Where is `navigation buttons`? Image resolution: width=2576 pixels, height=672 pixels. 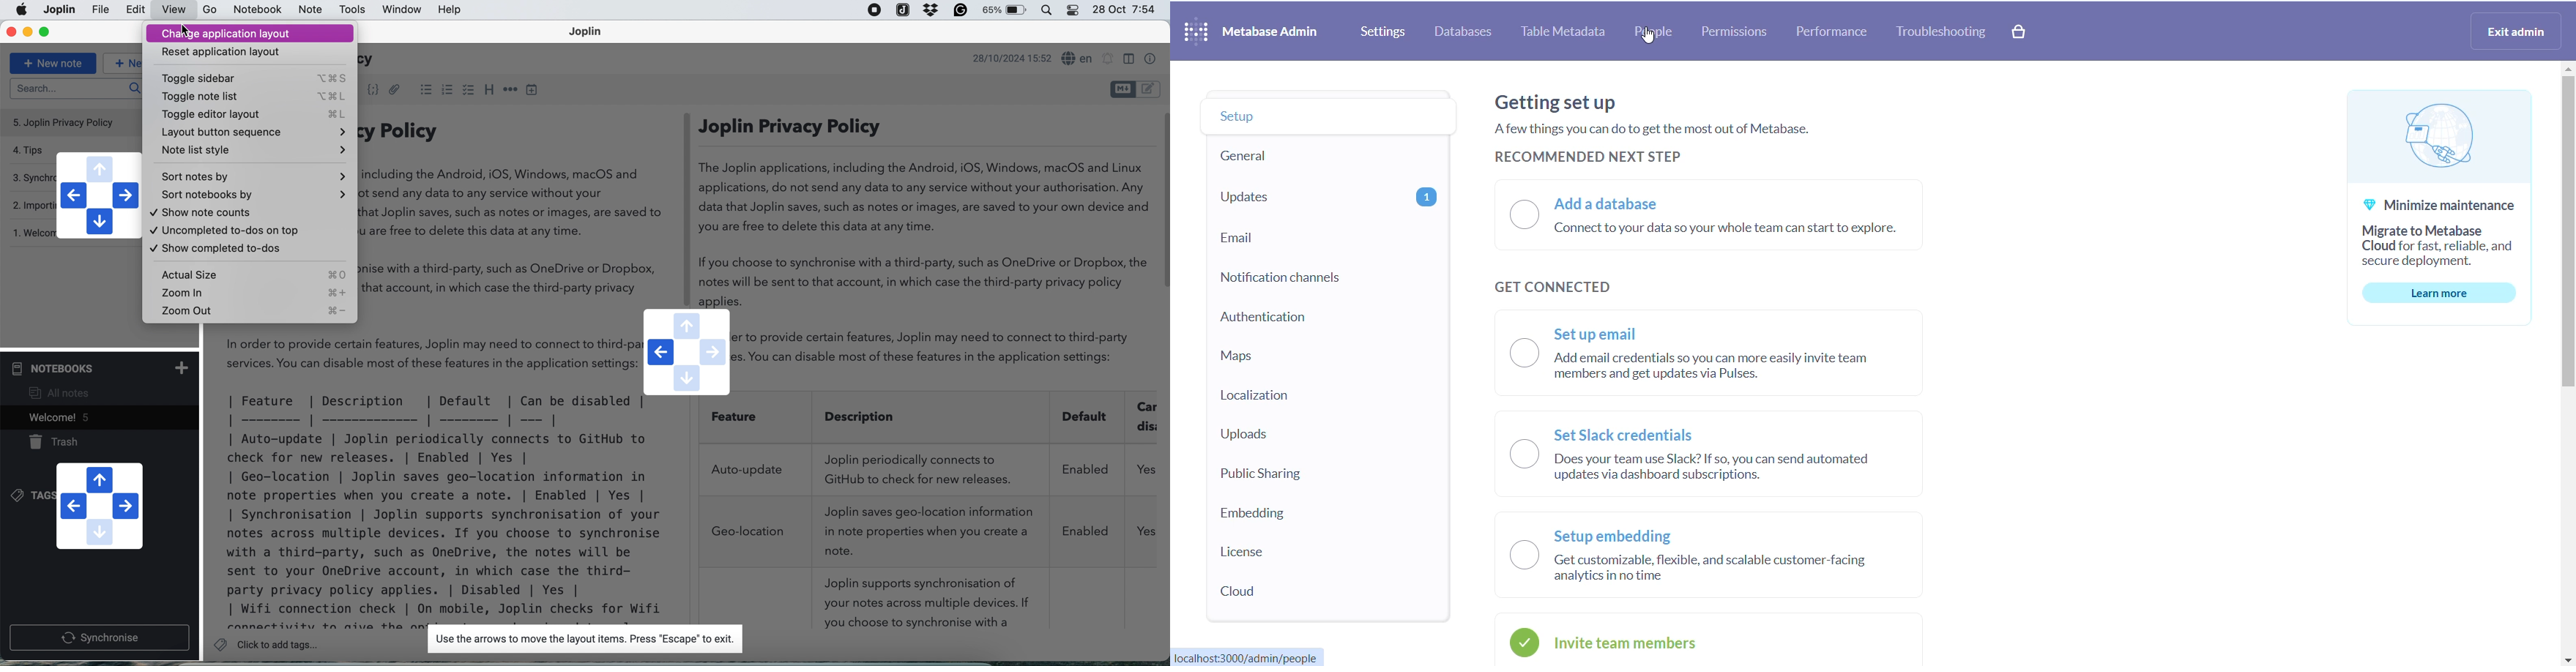
navigation buttons is located at coordinates (98, 195).